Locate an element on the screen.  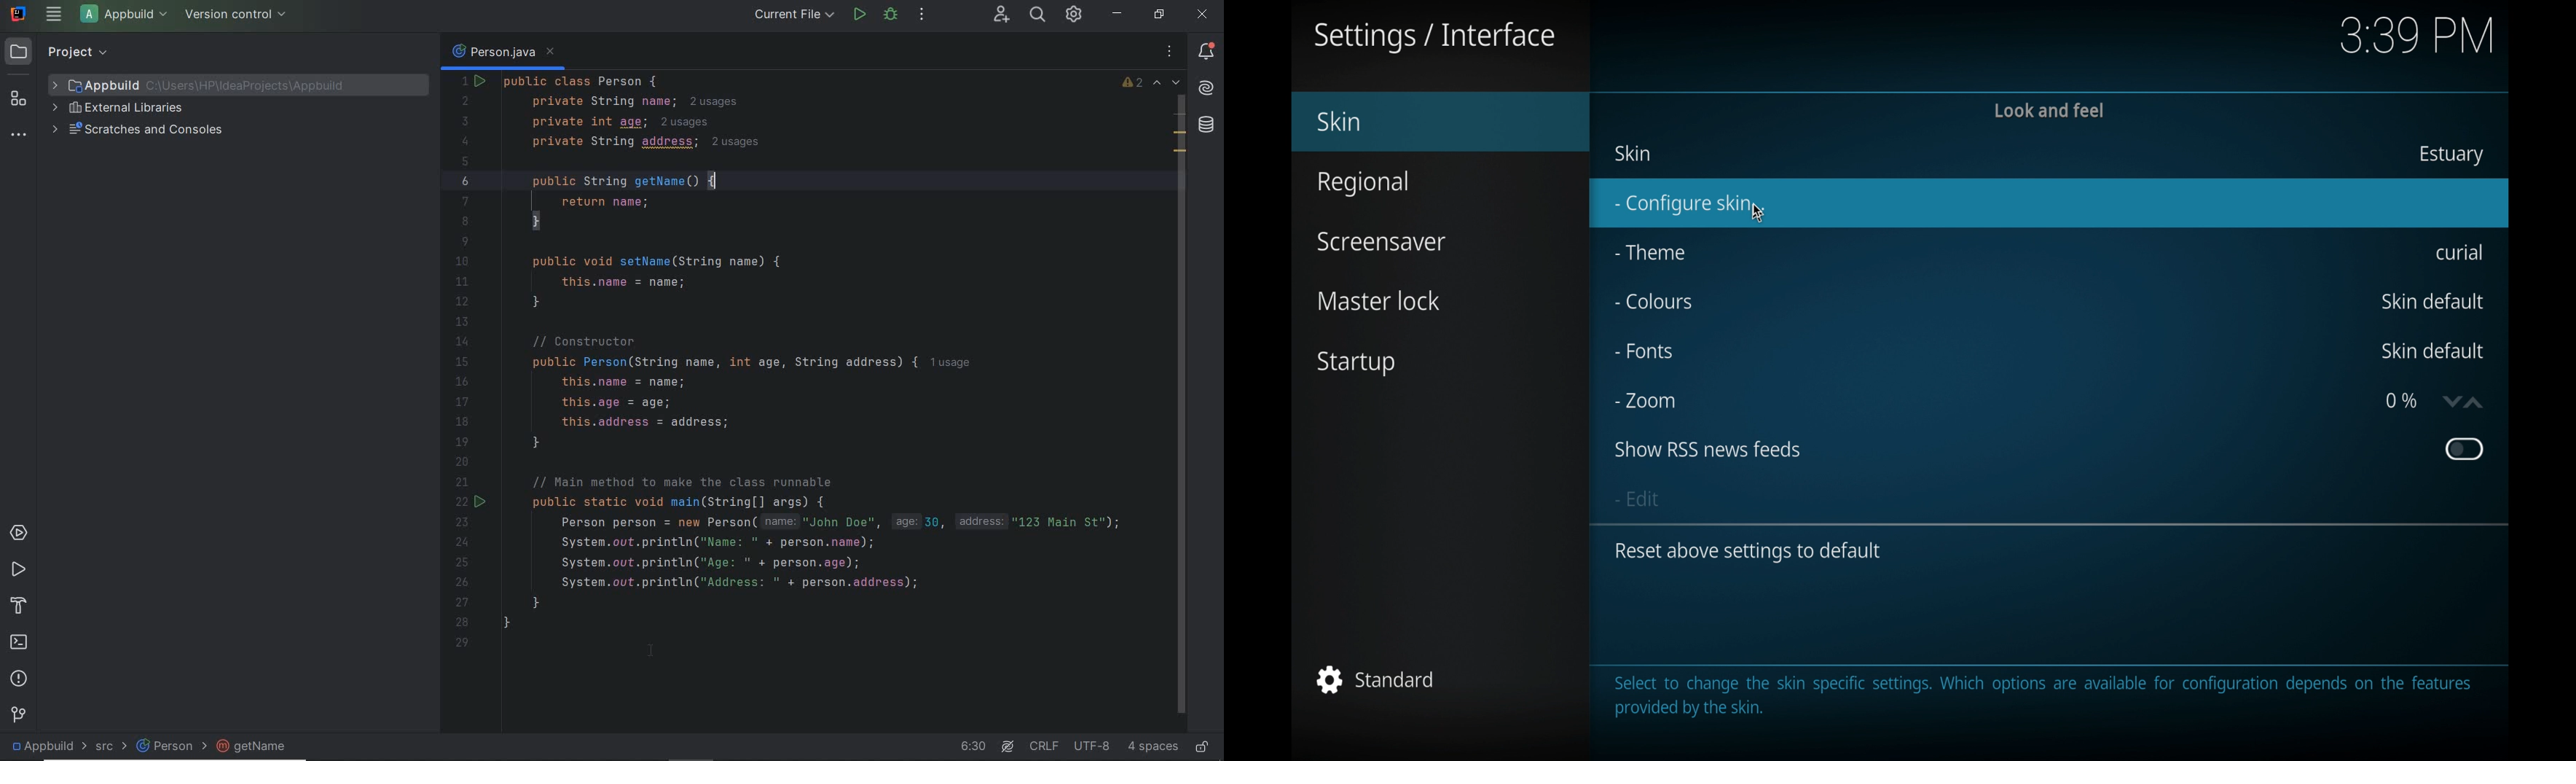
master lock is located at coordinates (1380, 302).